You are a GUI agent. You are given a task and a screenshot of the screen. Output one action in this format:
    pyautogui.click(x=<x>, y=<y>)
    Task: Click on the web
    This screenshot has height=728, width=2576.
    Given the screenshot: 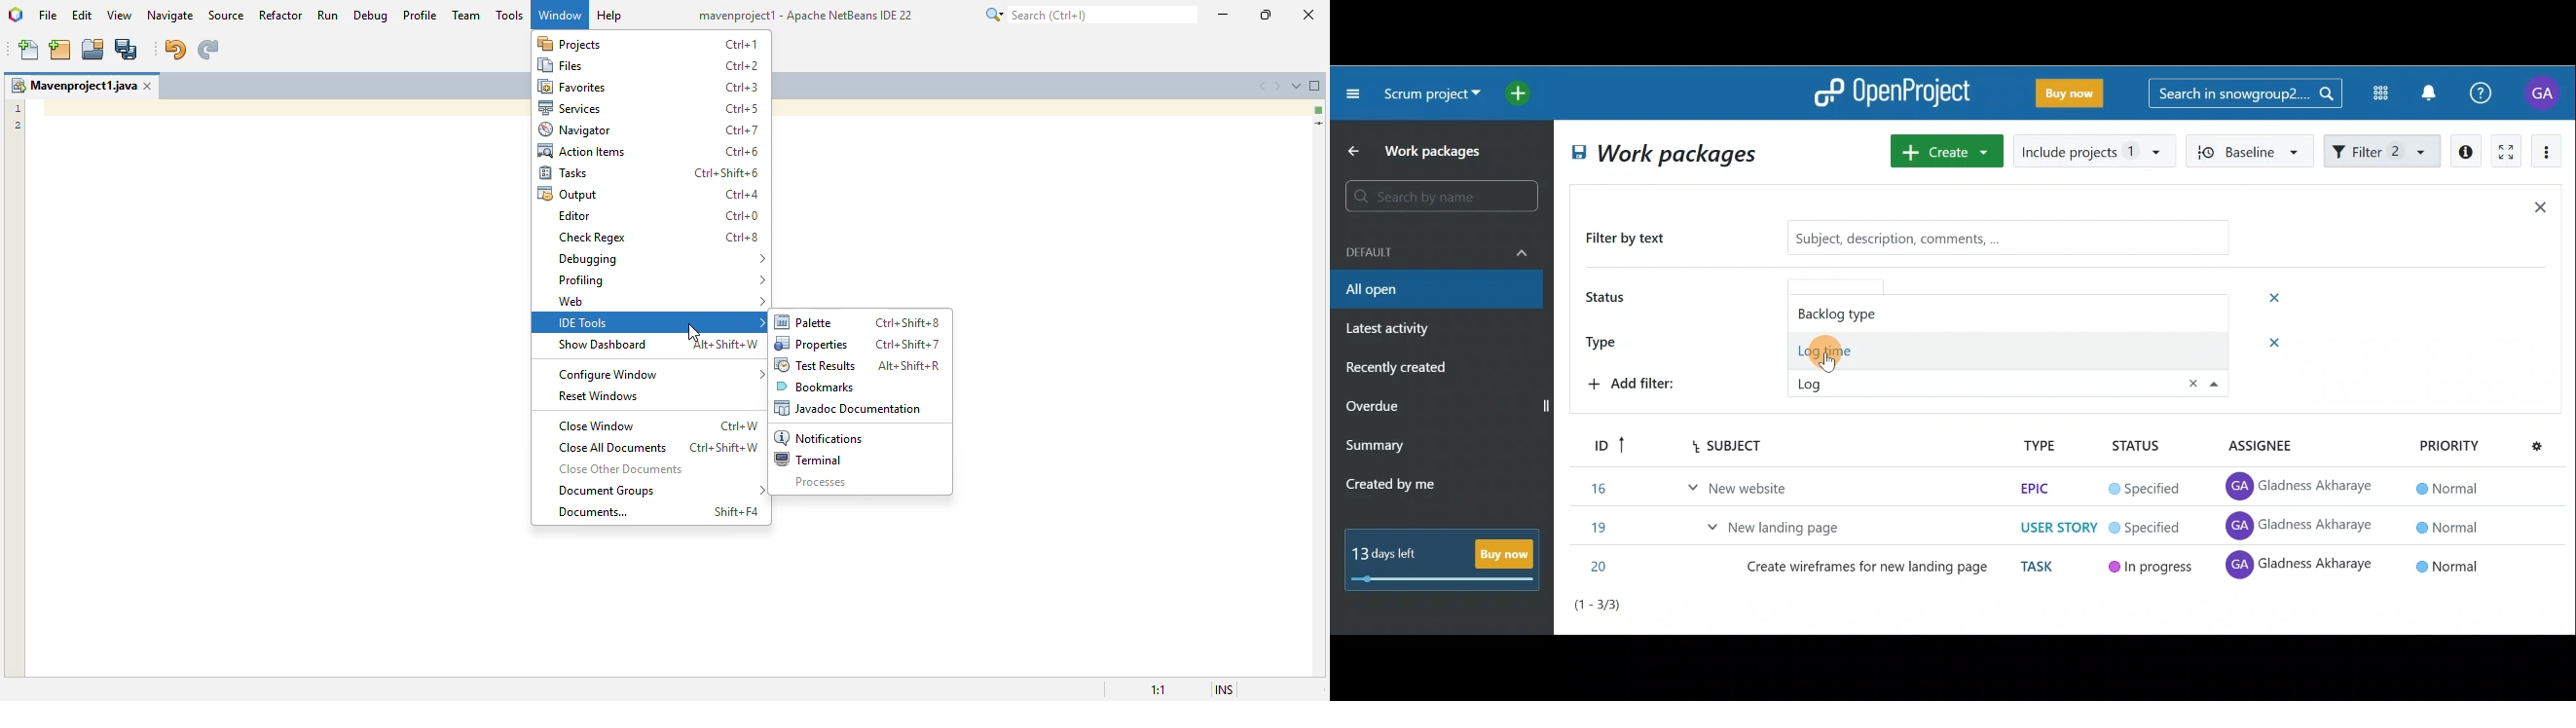 What is the action you would take?
    pyautogui.click(x=662, y=300)
    